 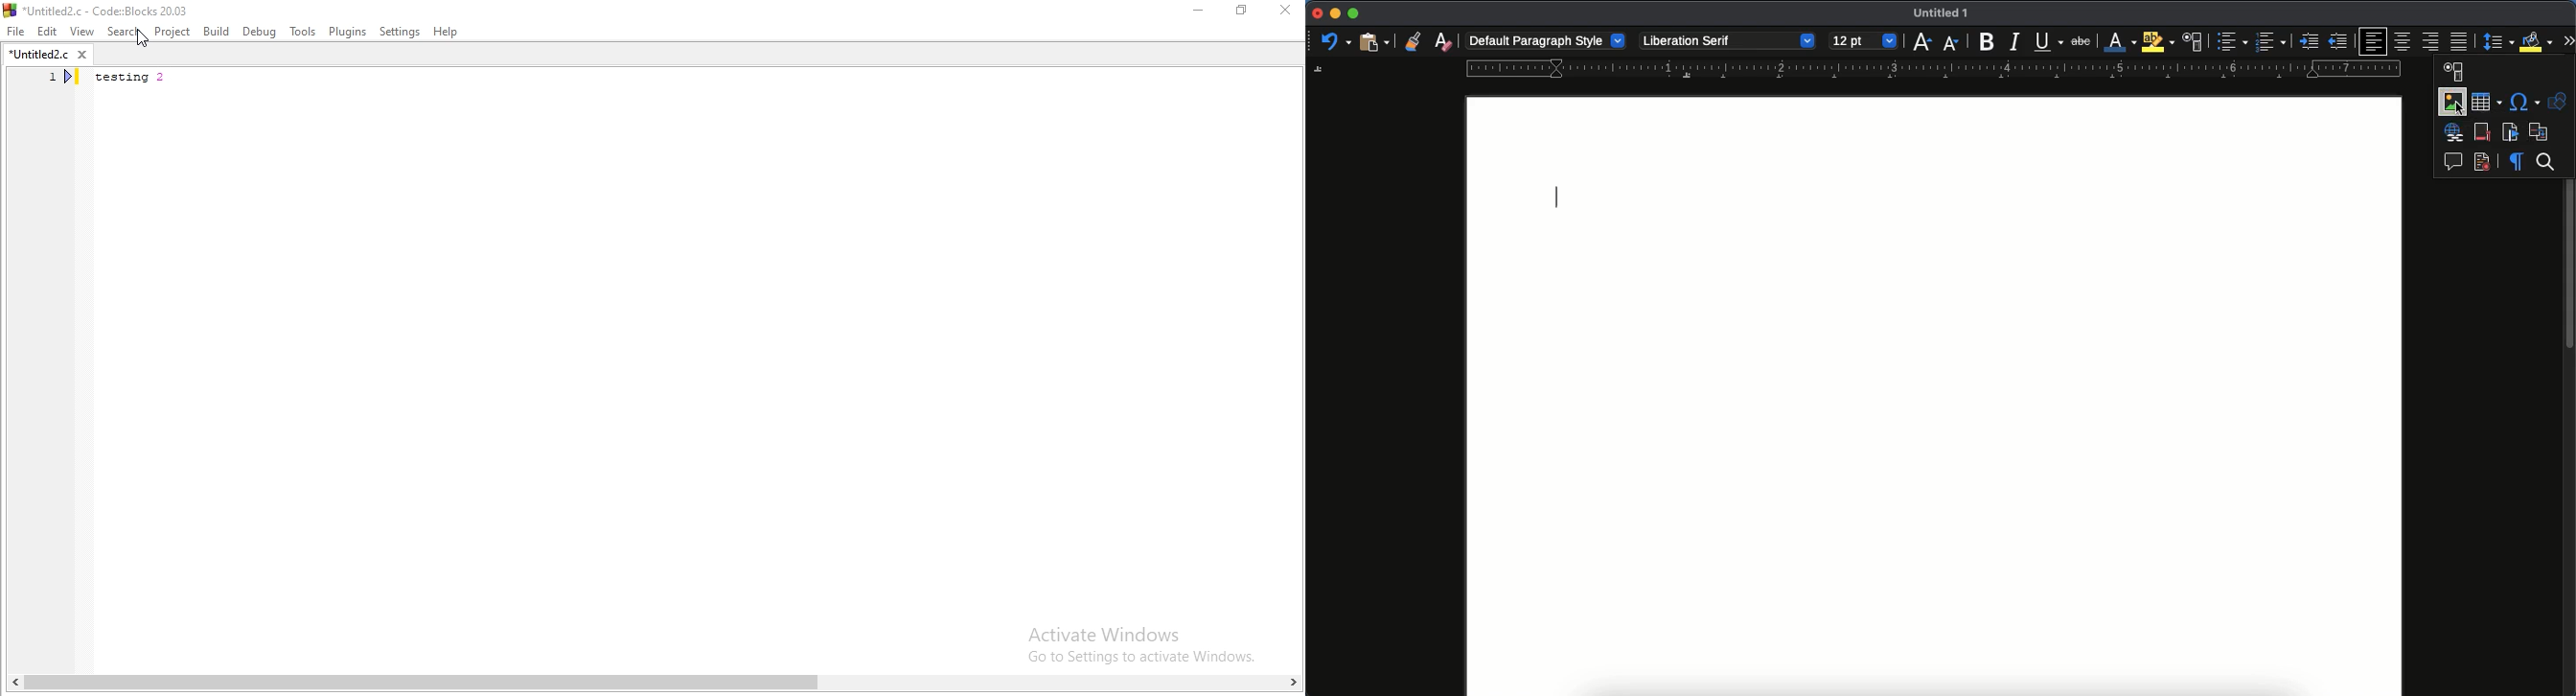 What do you see at coordinates (2375, 41) in the screenshot?
I see `left align` at bounding box center [2375, 41].